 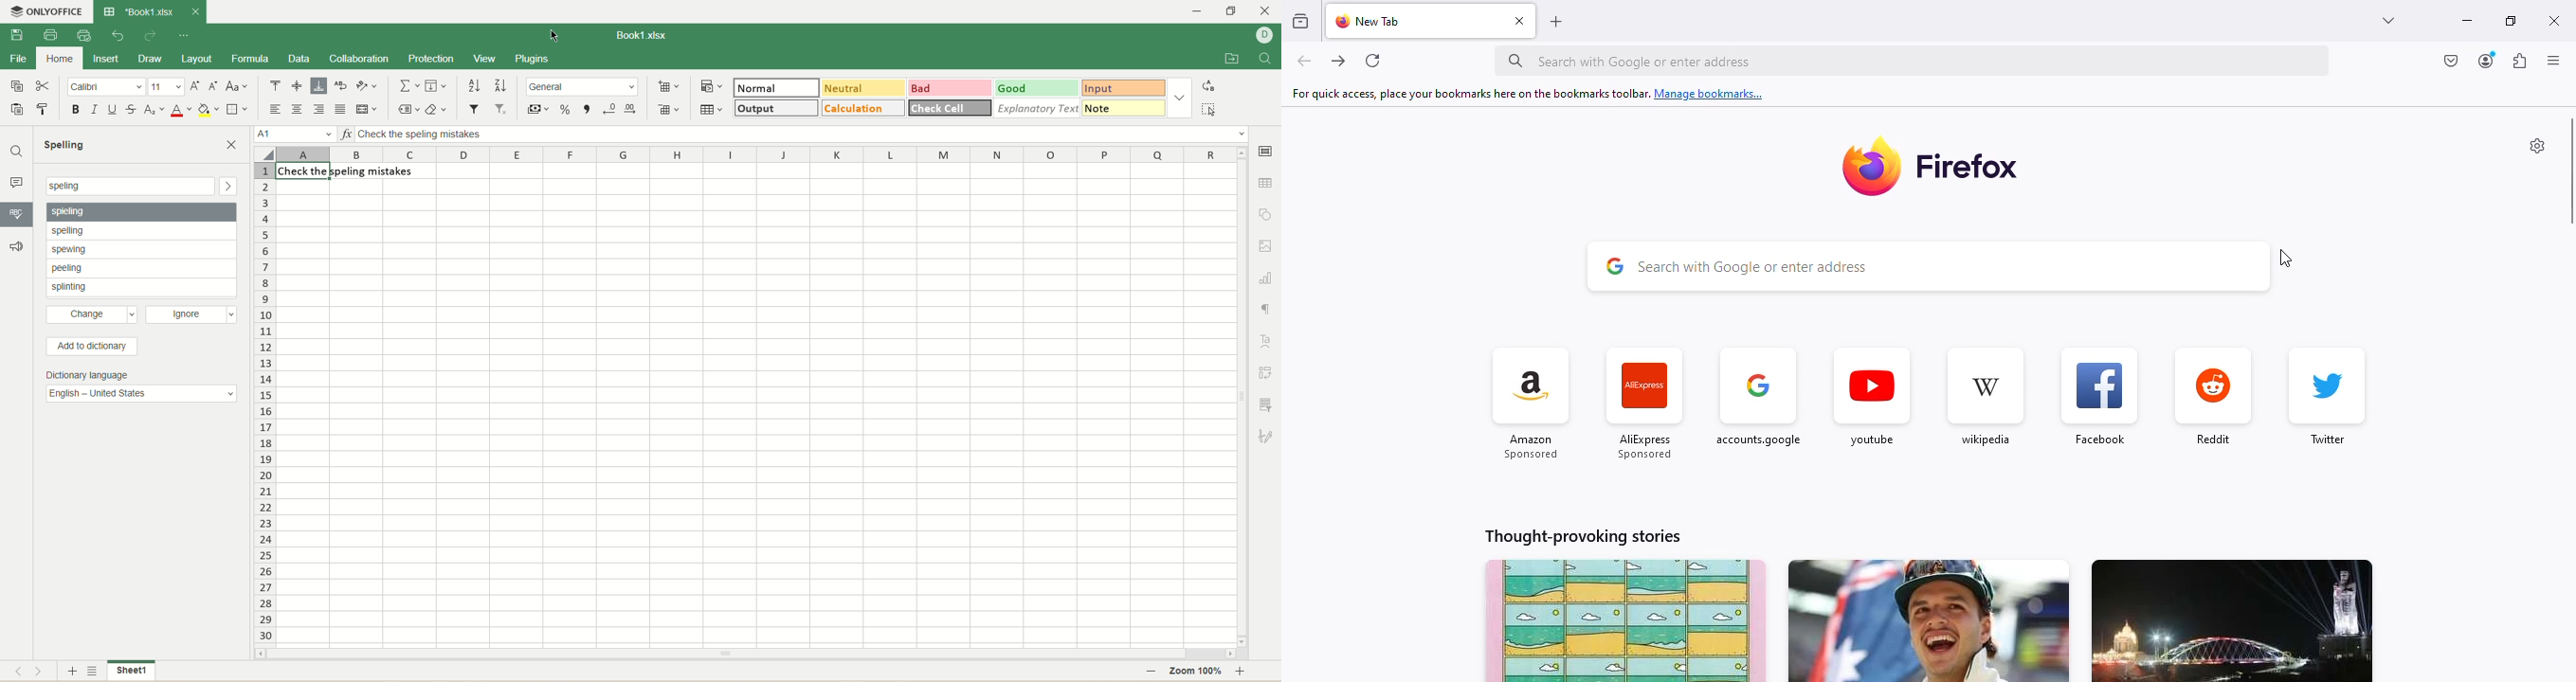 I want to click on output, so click(x=775, y=108).